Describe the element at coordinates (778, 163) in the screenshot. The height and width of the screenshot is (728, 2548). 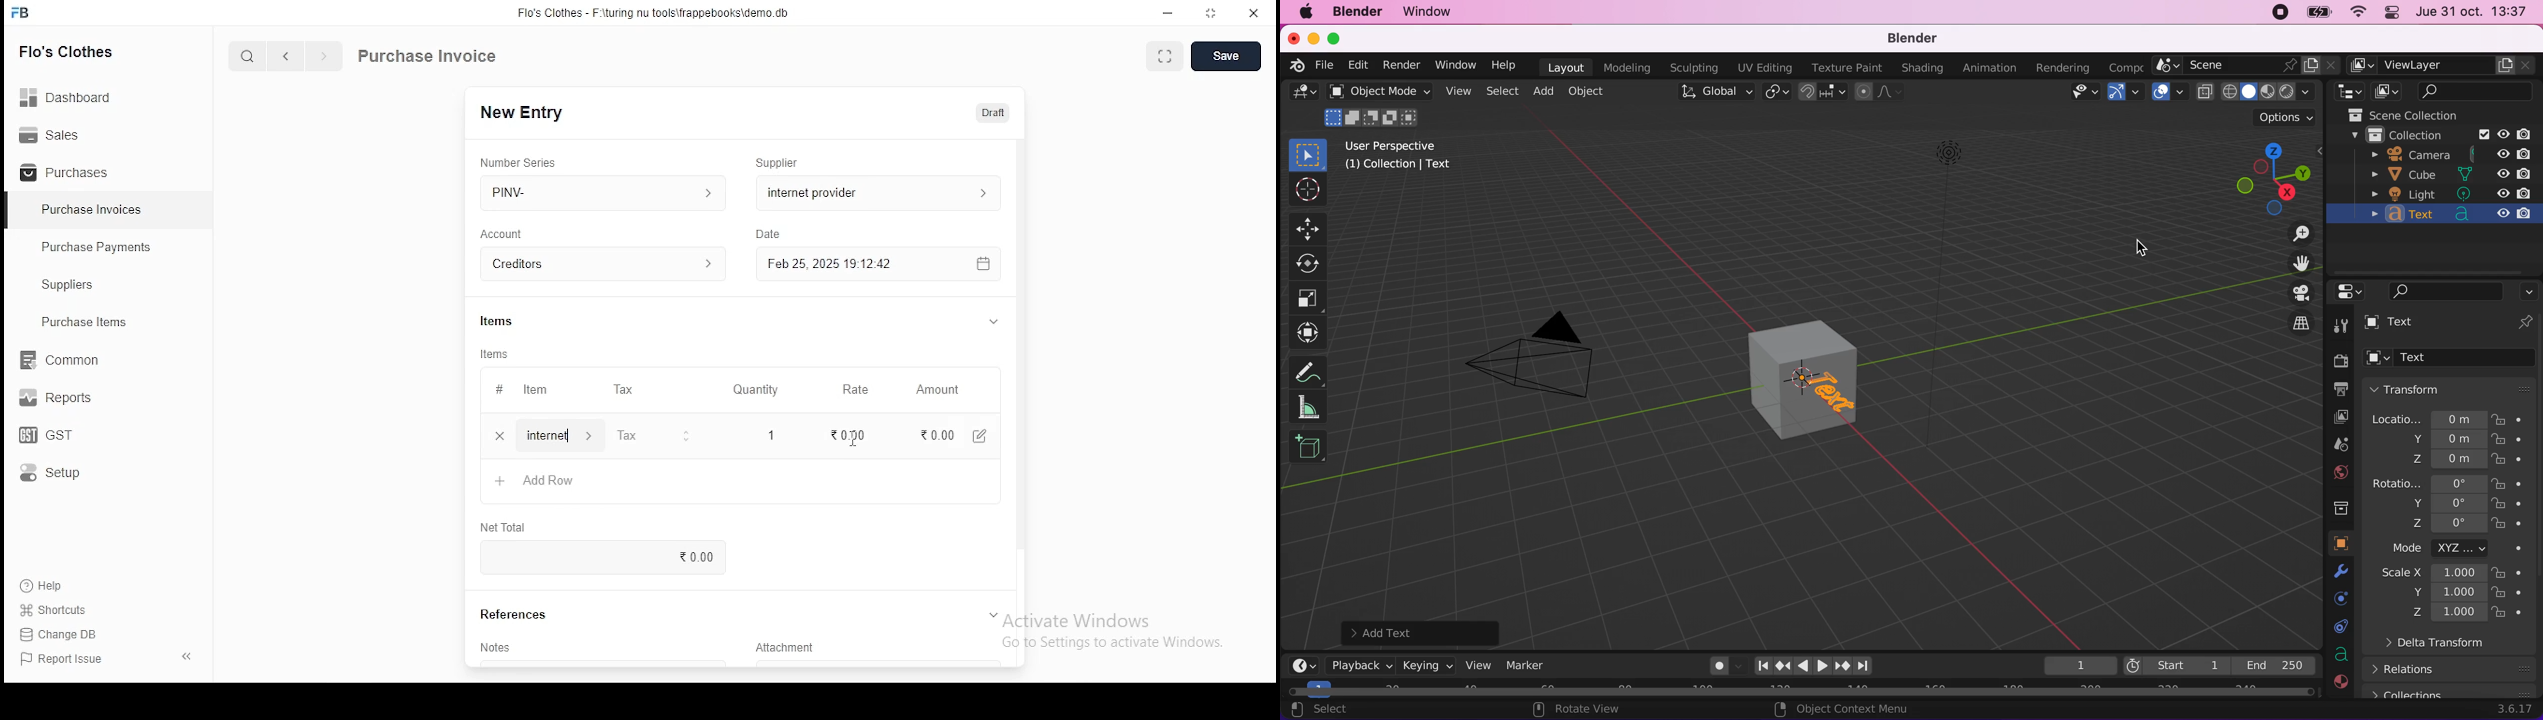
I see `Supplier` at that location.